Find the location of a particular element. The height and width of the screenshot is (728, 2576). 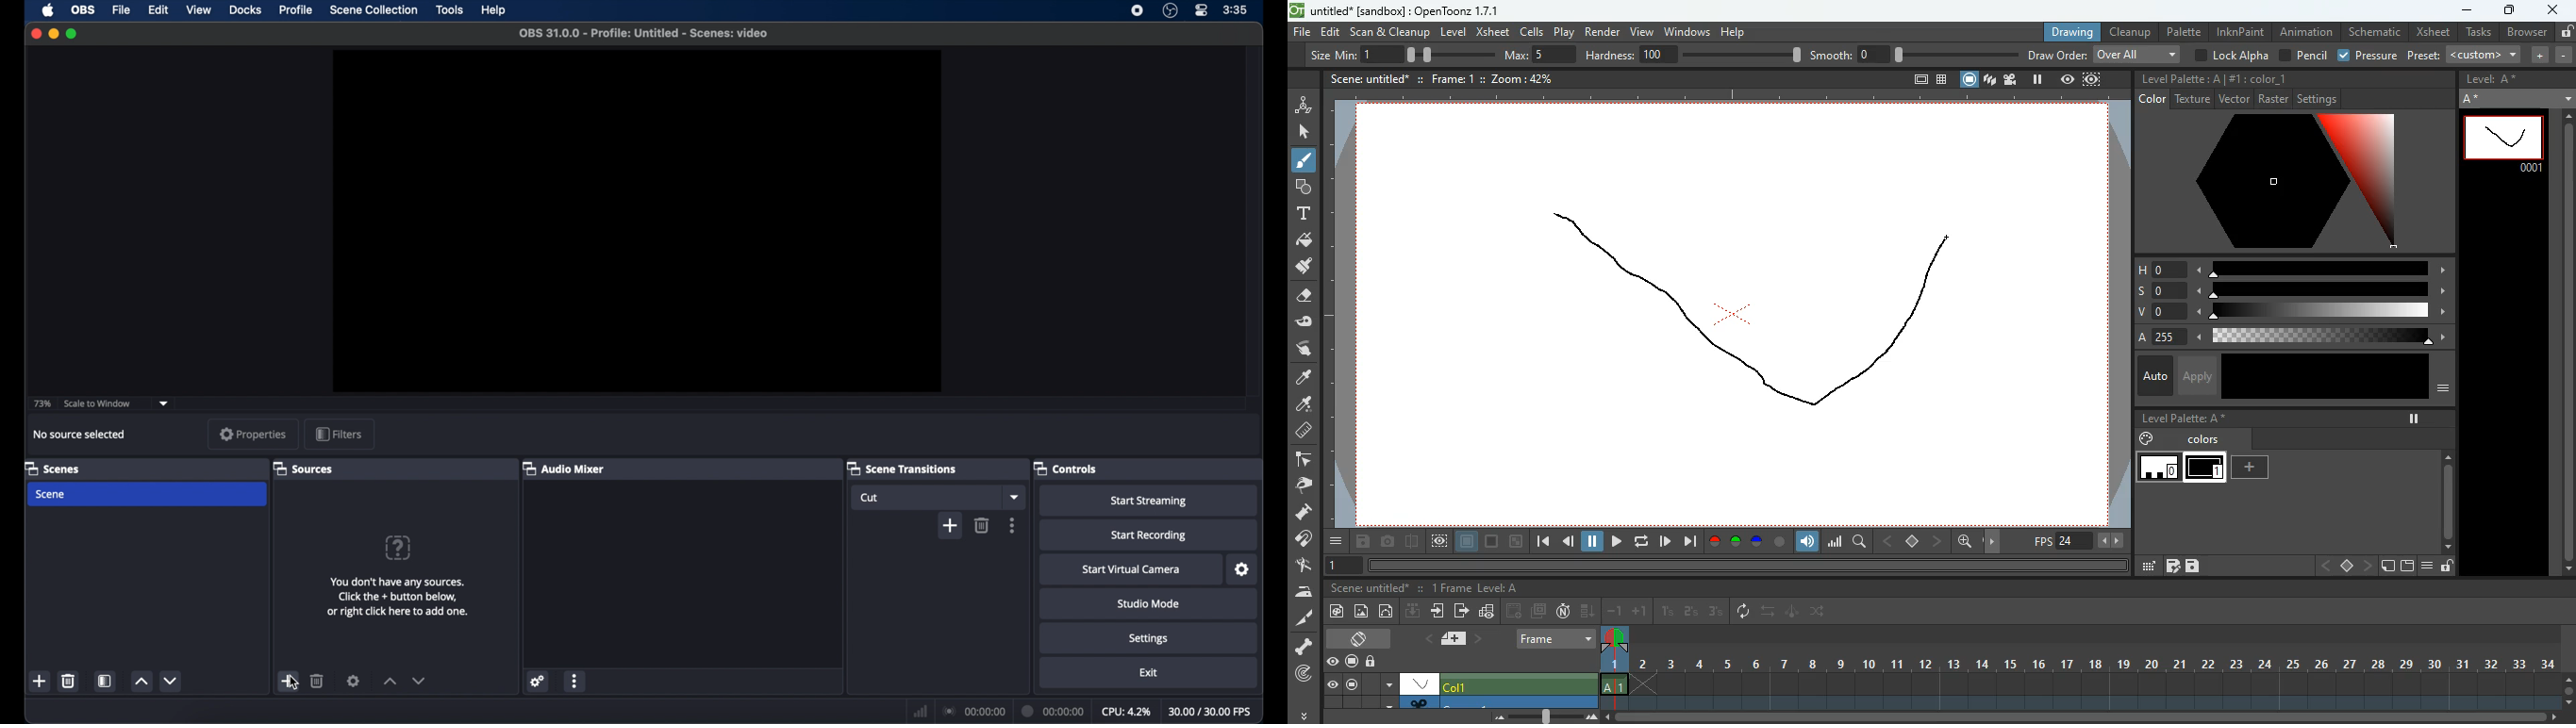

add is located at coordinates (950, 525).